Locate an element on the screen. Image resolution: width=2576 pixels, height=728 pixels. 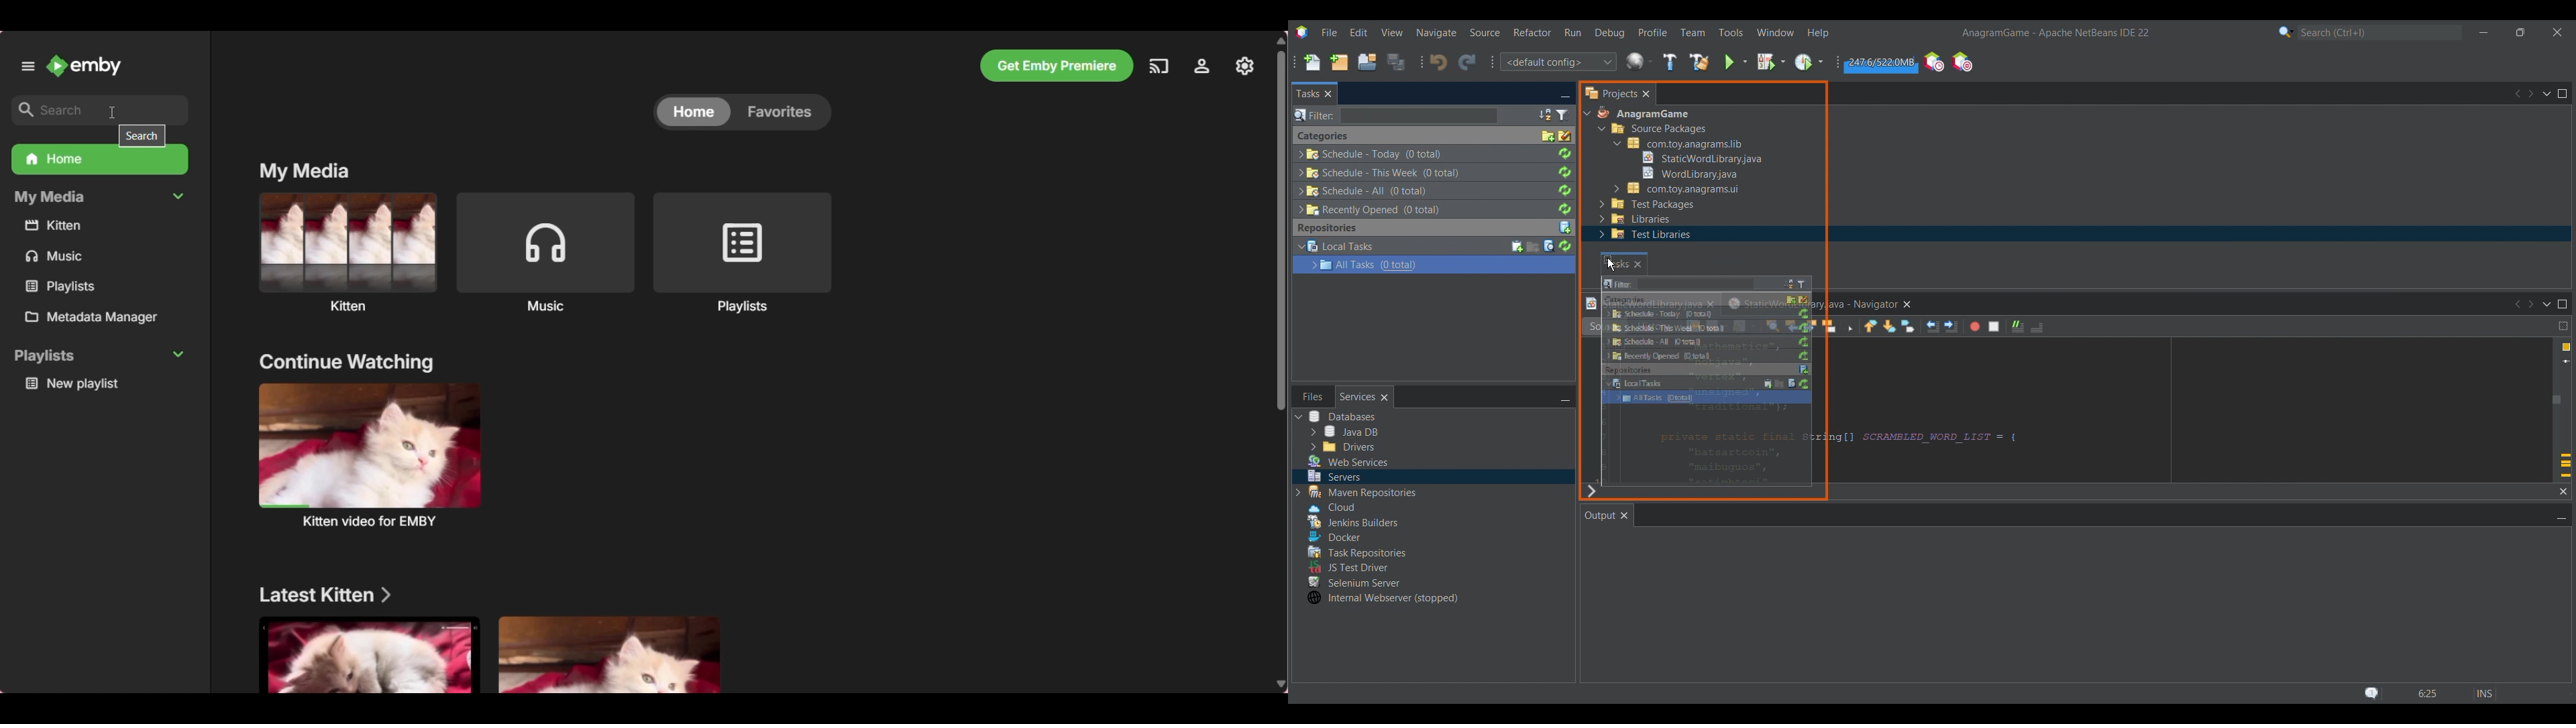
Remove all finished tasks from categories is located at coordinates (1565, 136).